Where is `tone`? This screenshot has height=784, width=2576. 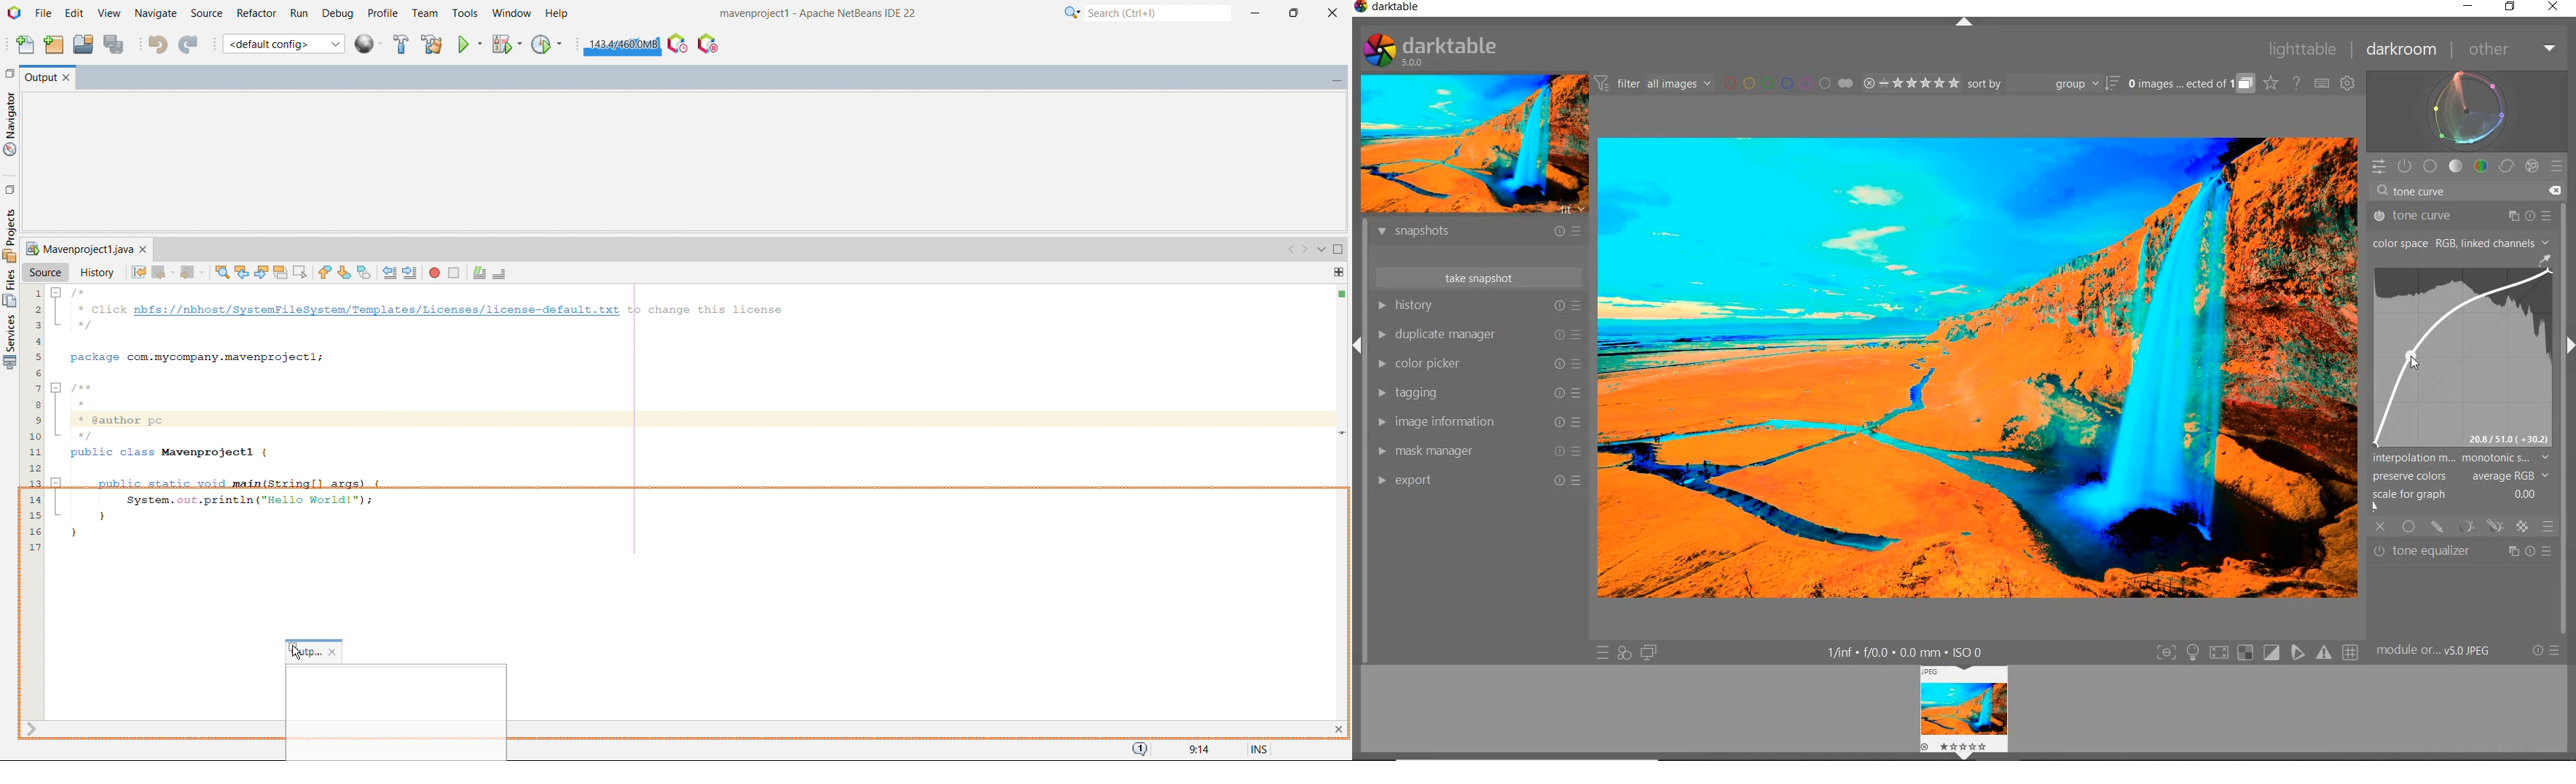
tone is located at coordinates (2456, 166).